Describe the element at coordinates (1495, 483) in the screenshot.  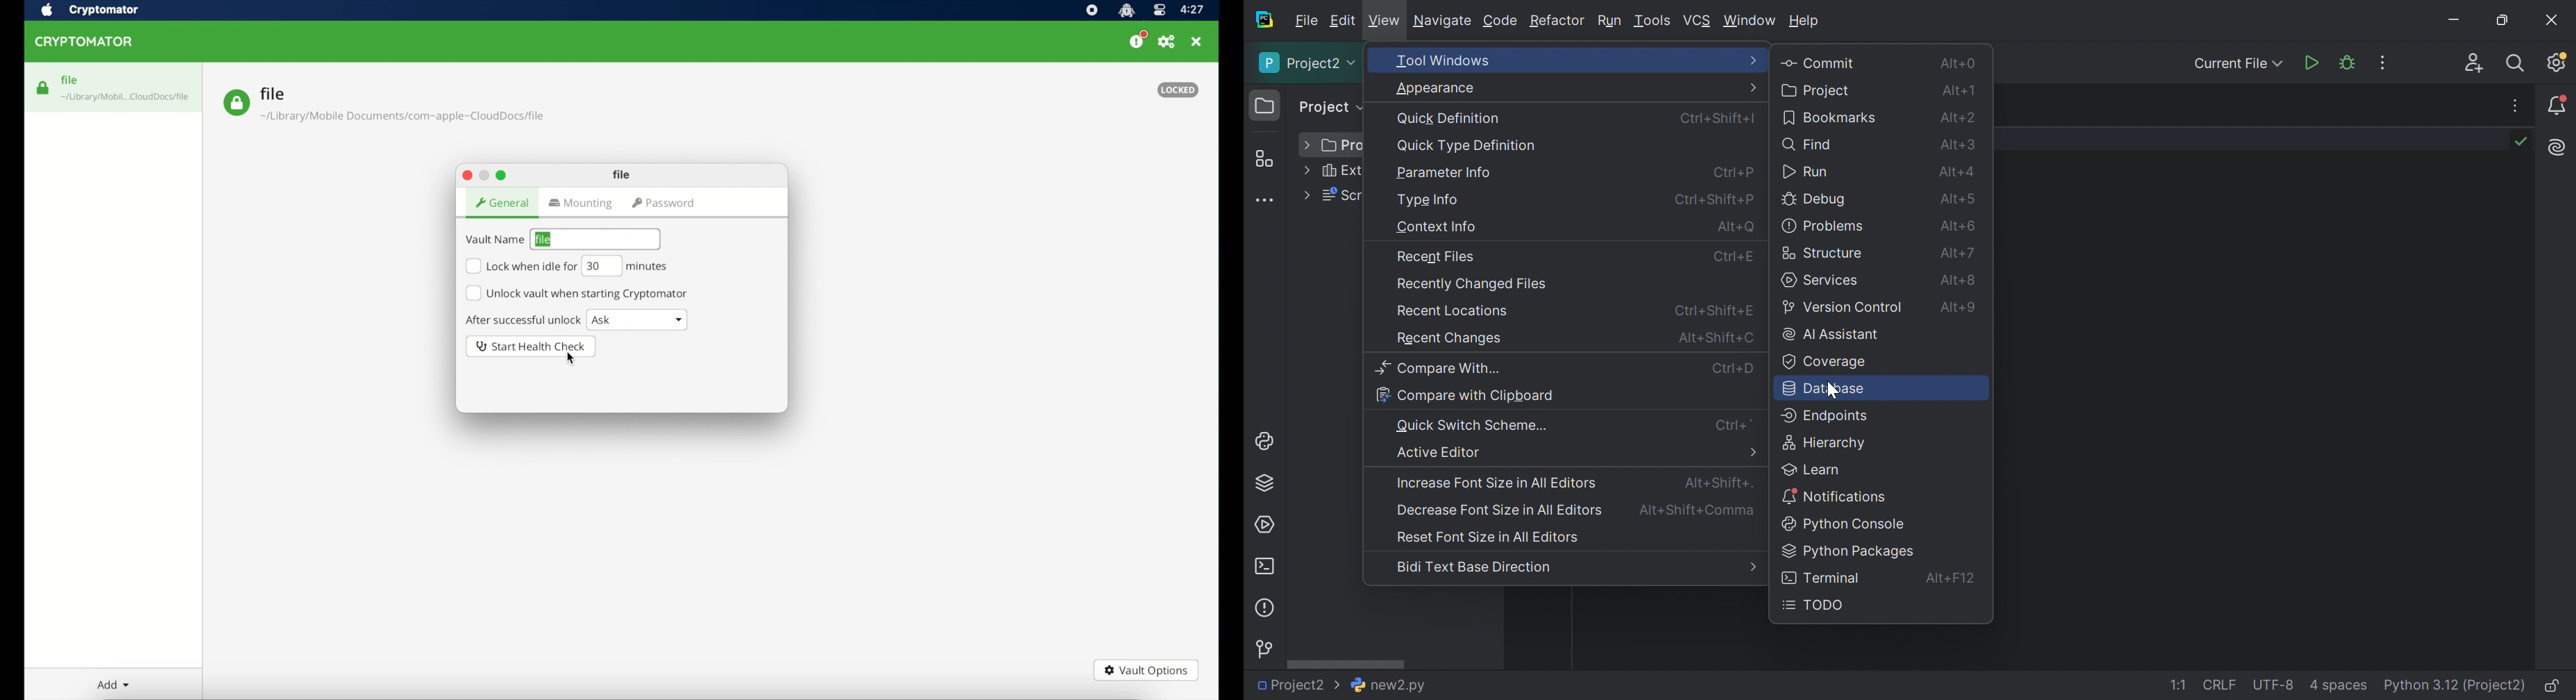
I see `Increase font size in all editors` at that location.